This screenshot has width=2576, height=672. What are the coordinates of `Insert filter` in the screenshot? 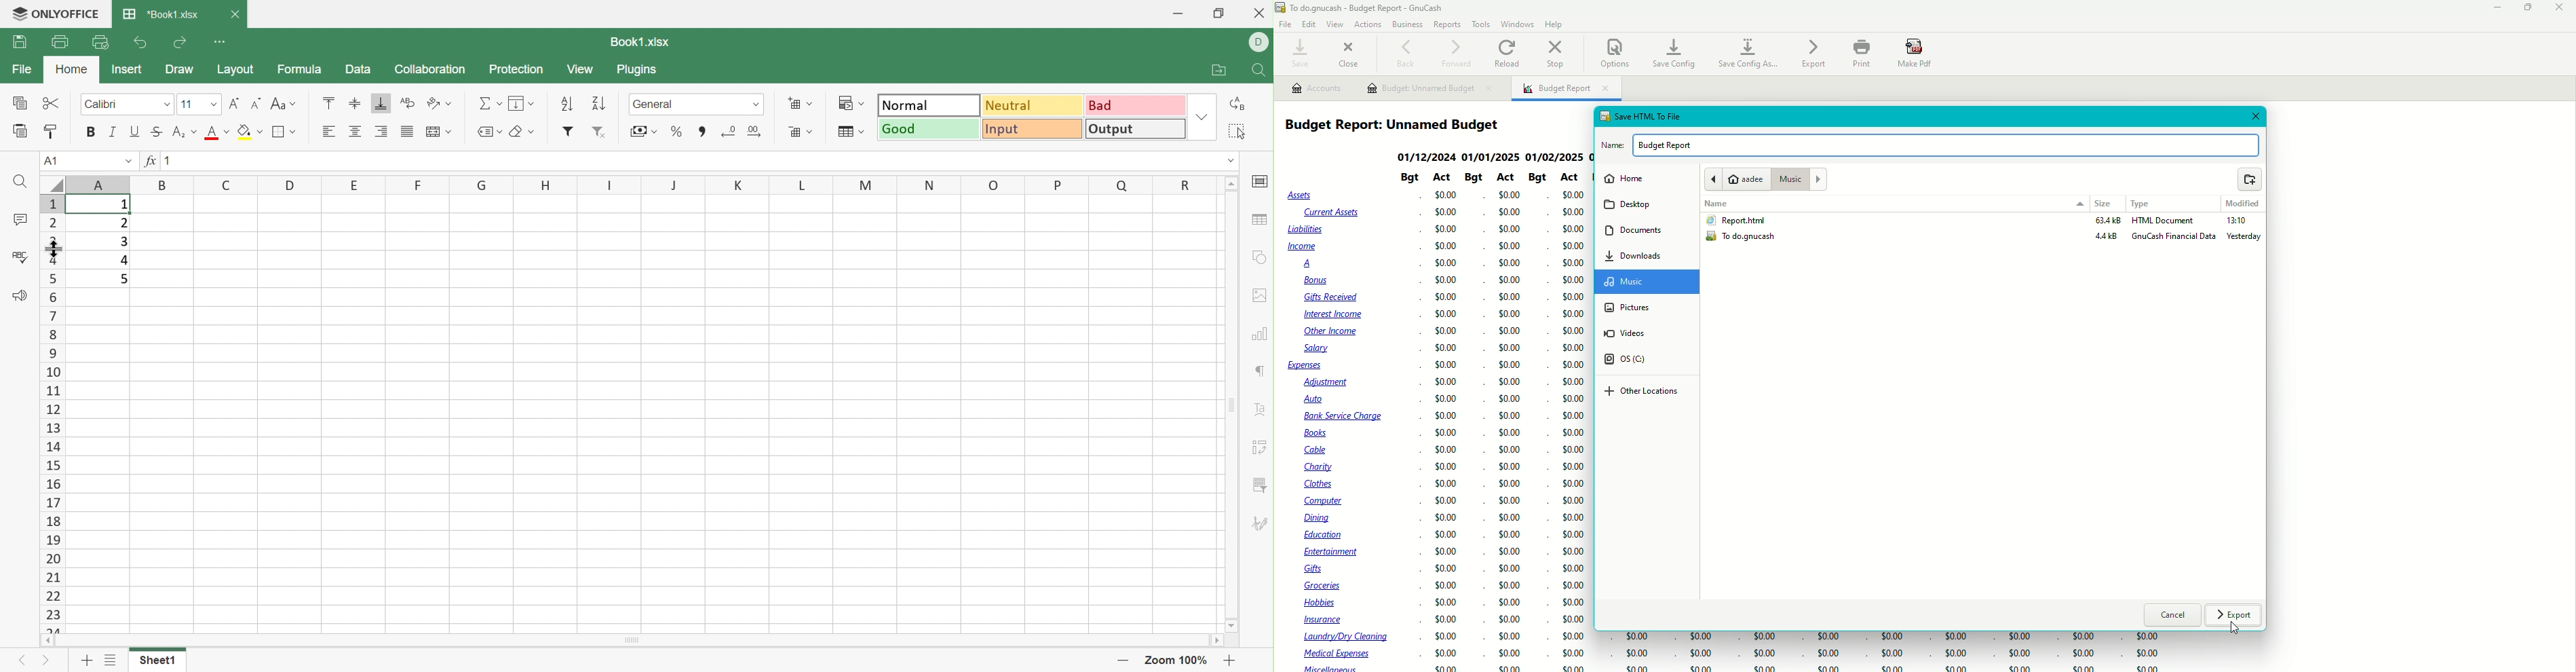 It's located at (568, 133).